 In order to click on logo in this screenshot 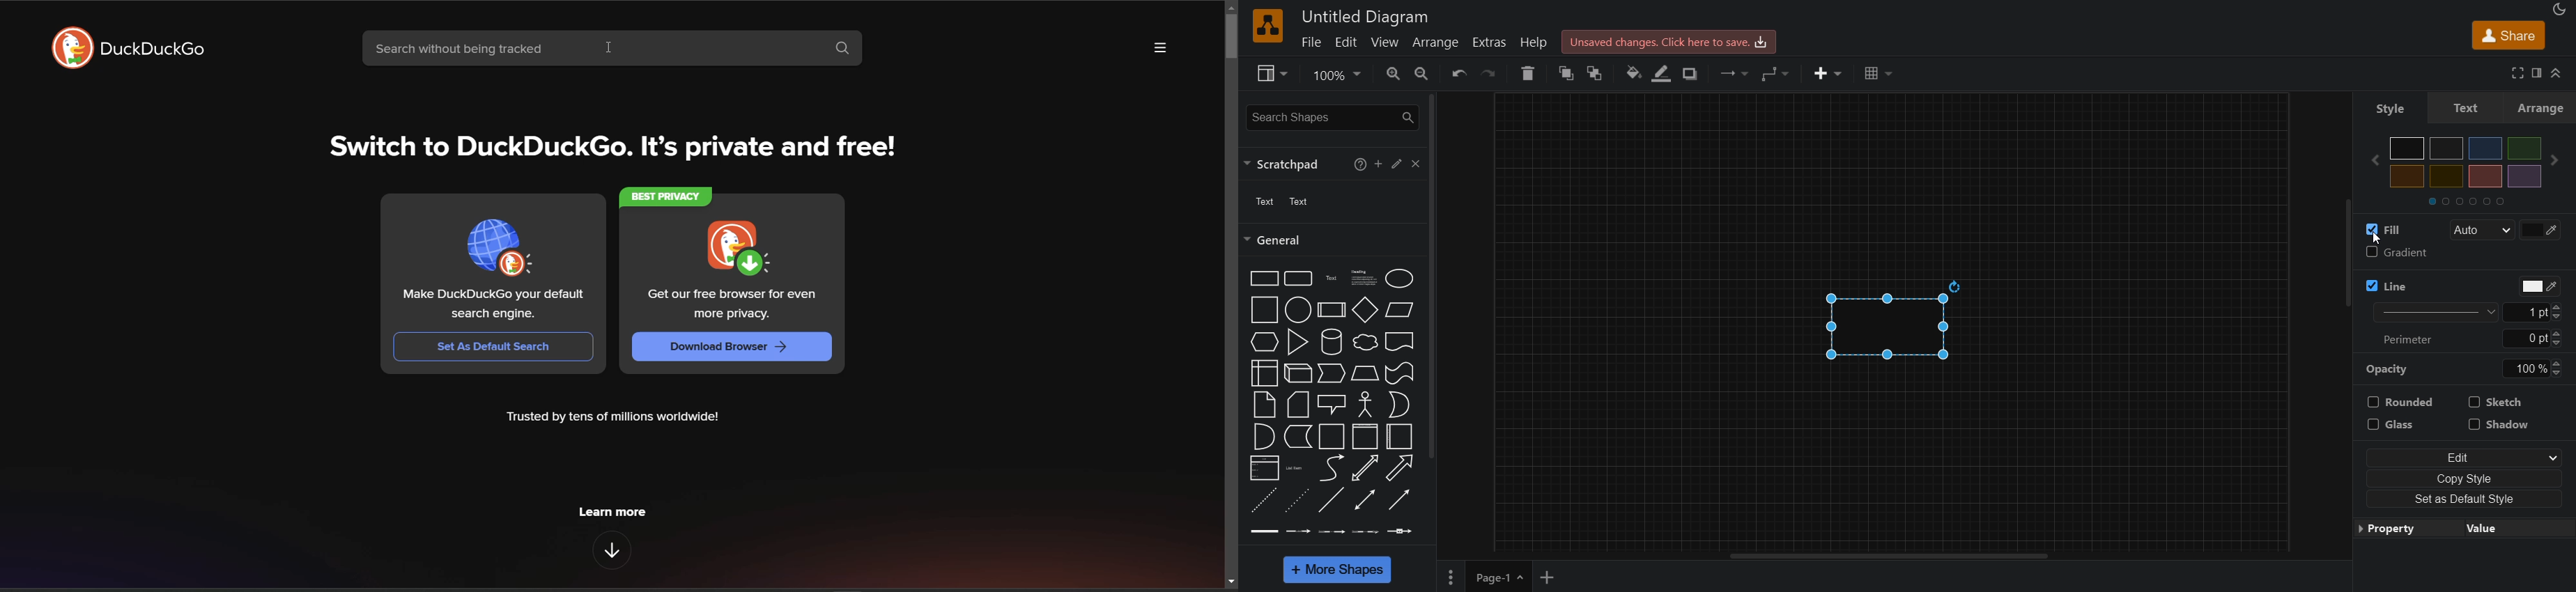, I will do `click(1269, 26)`.